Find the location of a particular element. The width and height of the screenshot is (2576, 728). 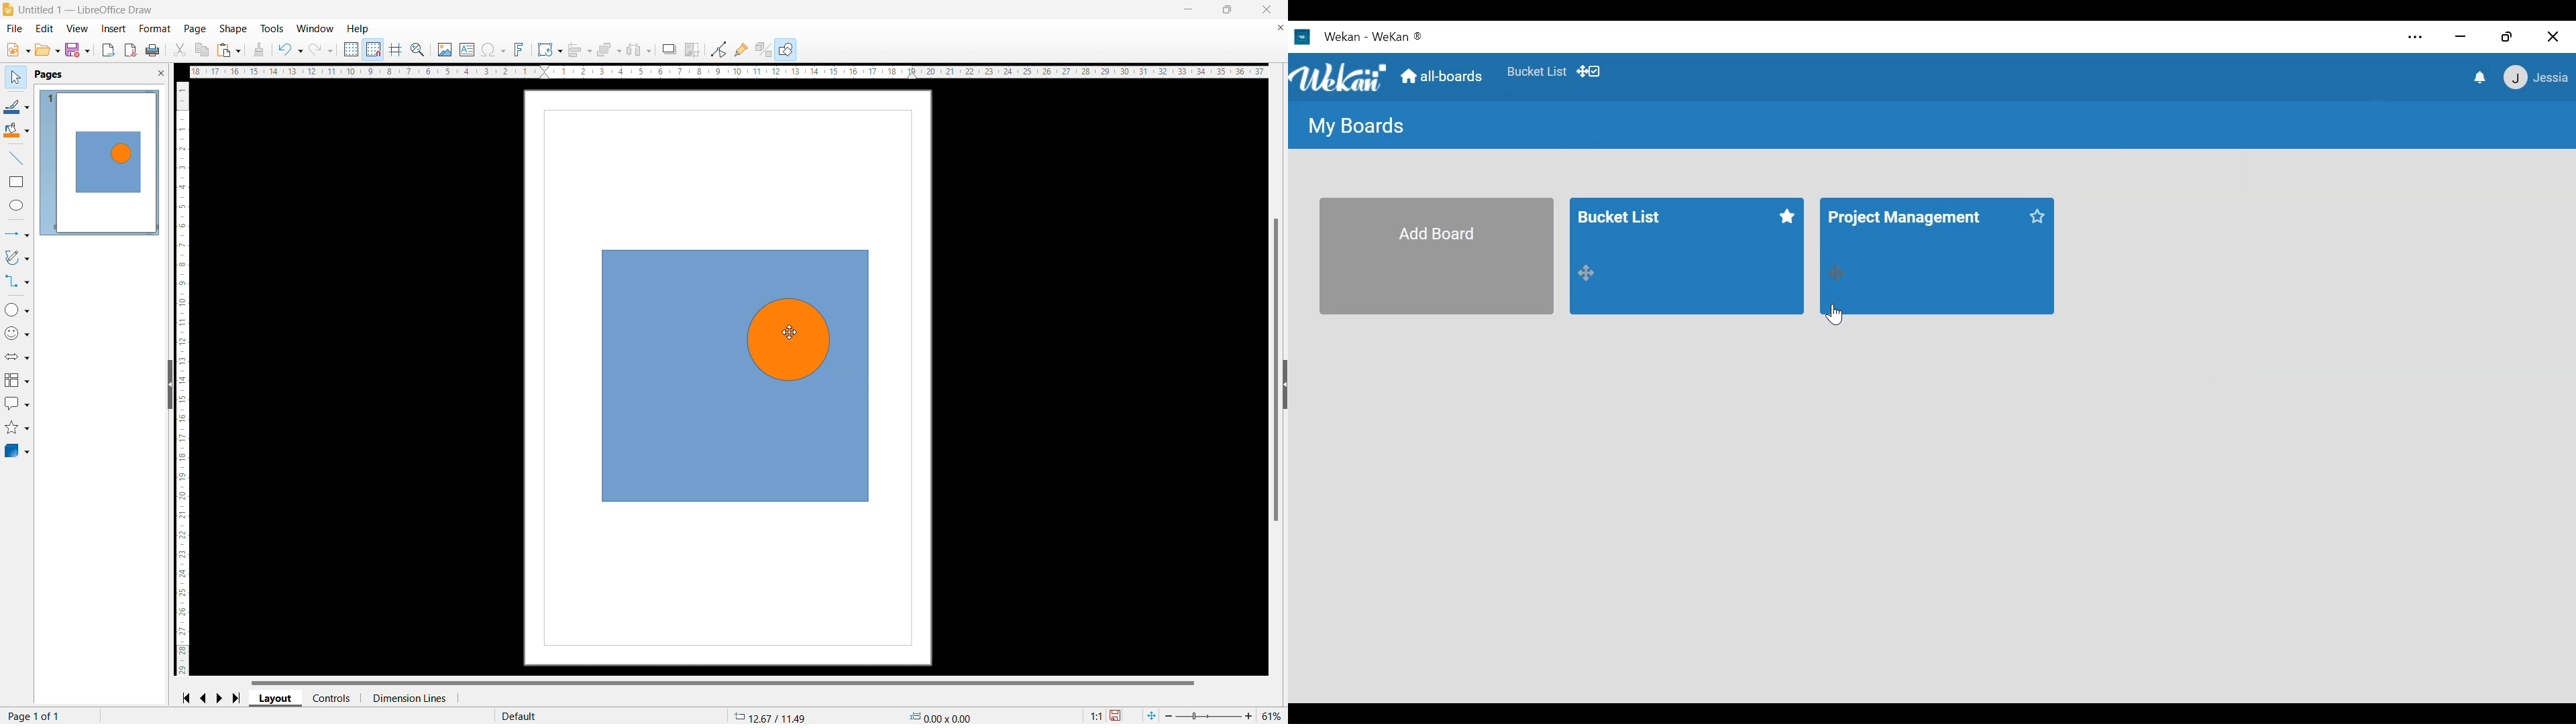

insert image is located at coordinates (445, 49).